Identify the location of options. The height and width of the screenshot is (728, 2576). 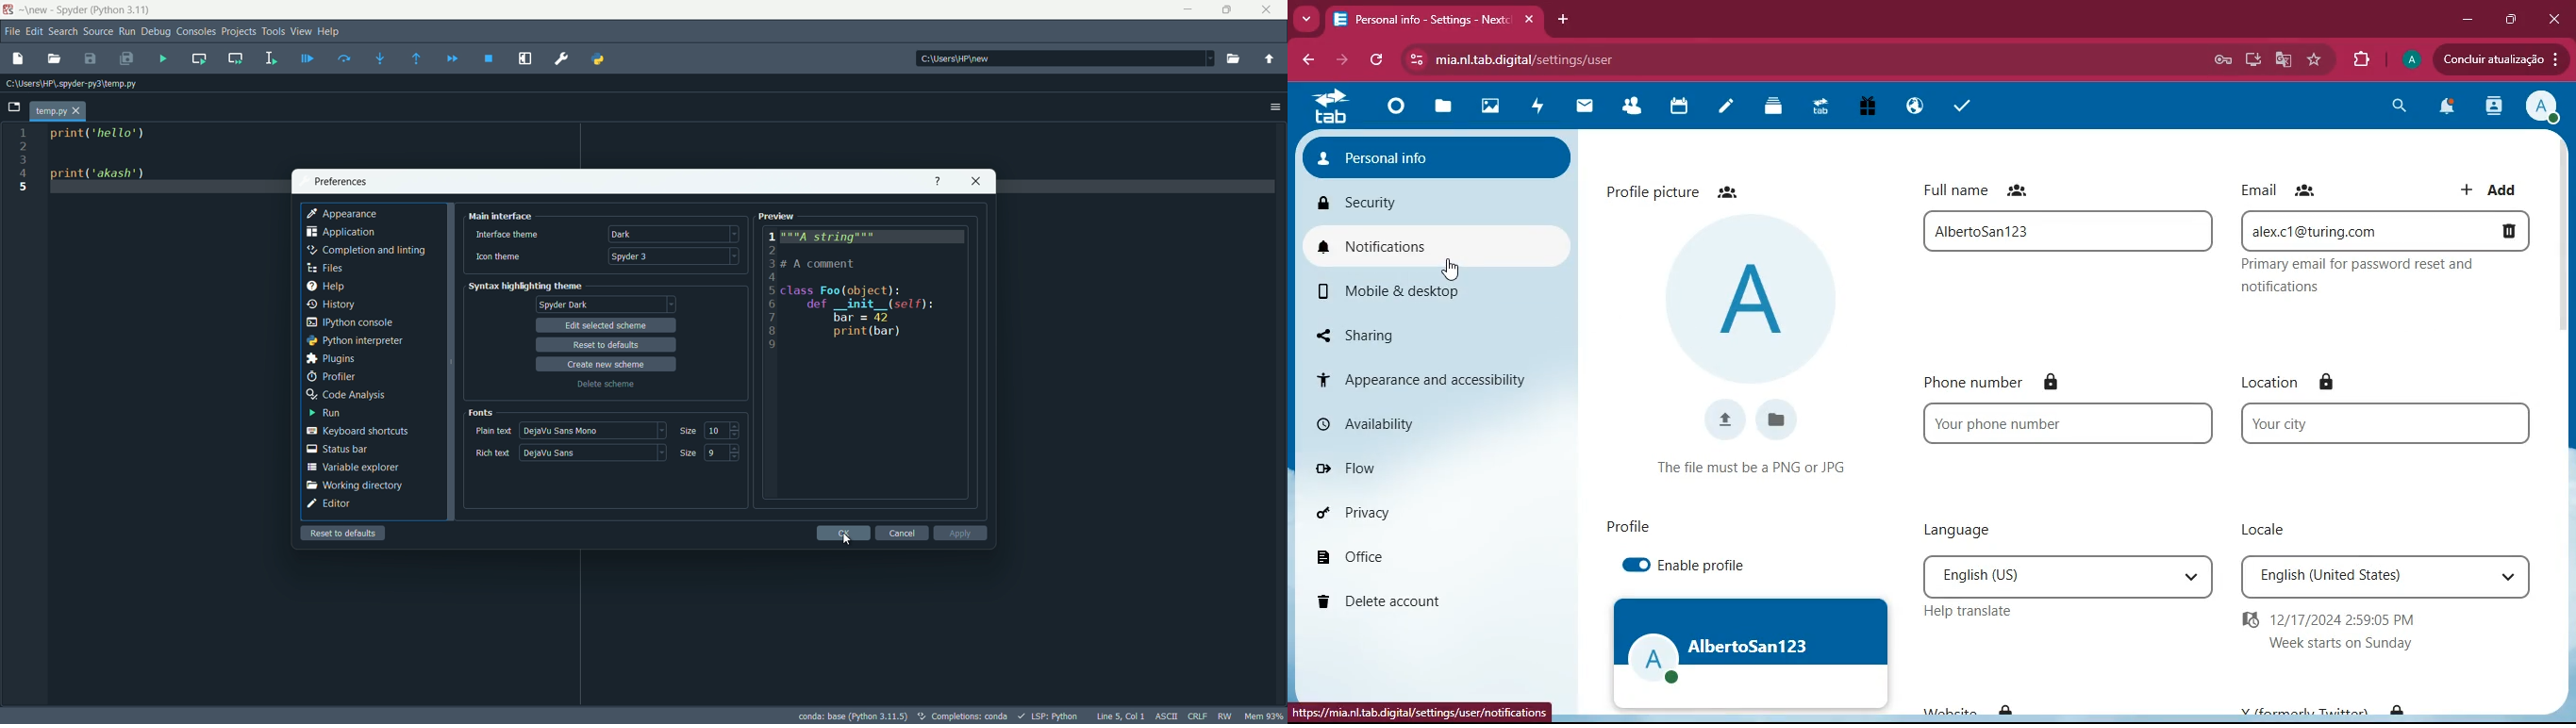
(1273, 106).